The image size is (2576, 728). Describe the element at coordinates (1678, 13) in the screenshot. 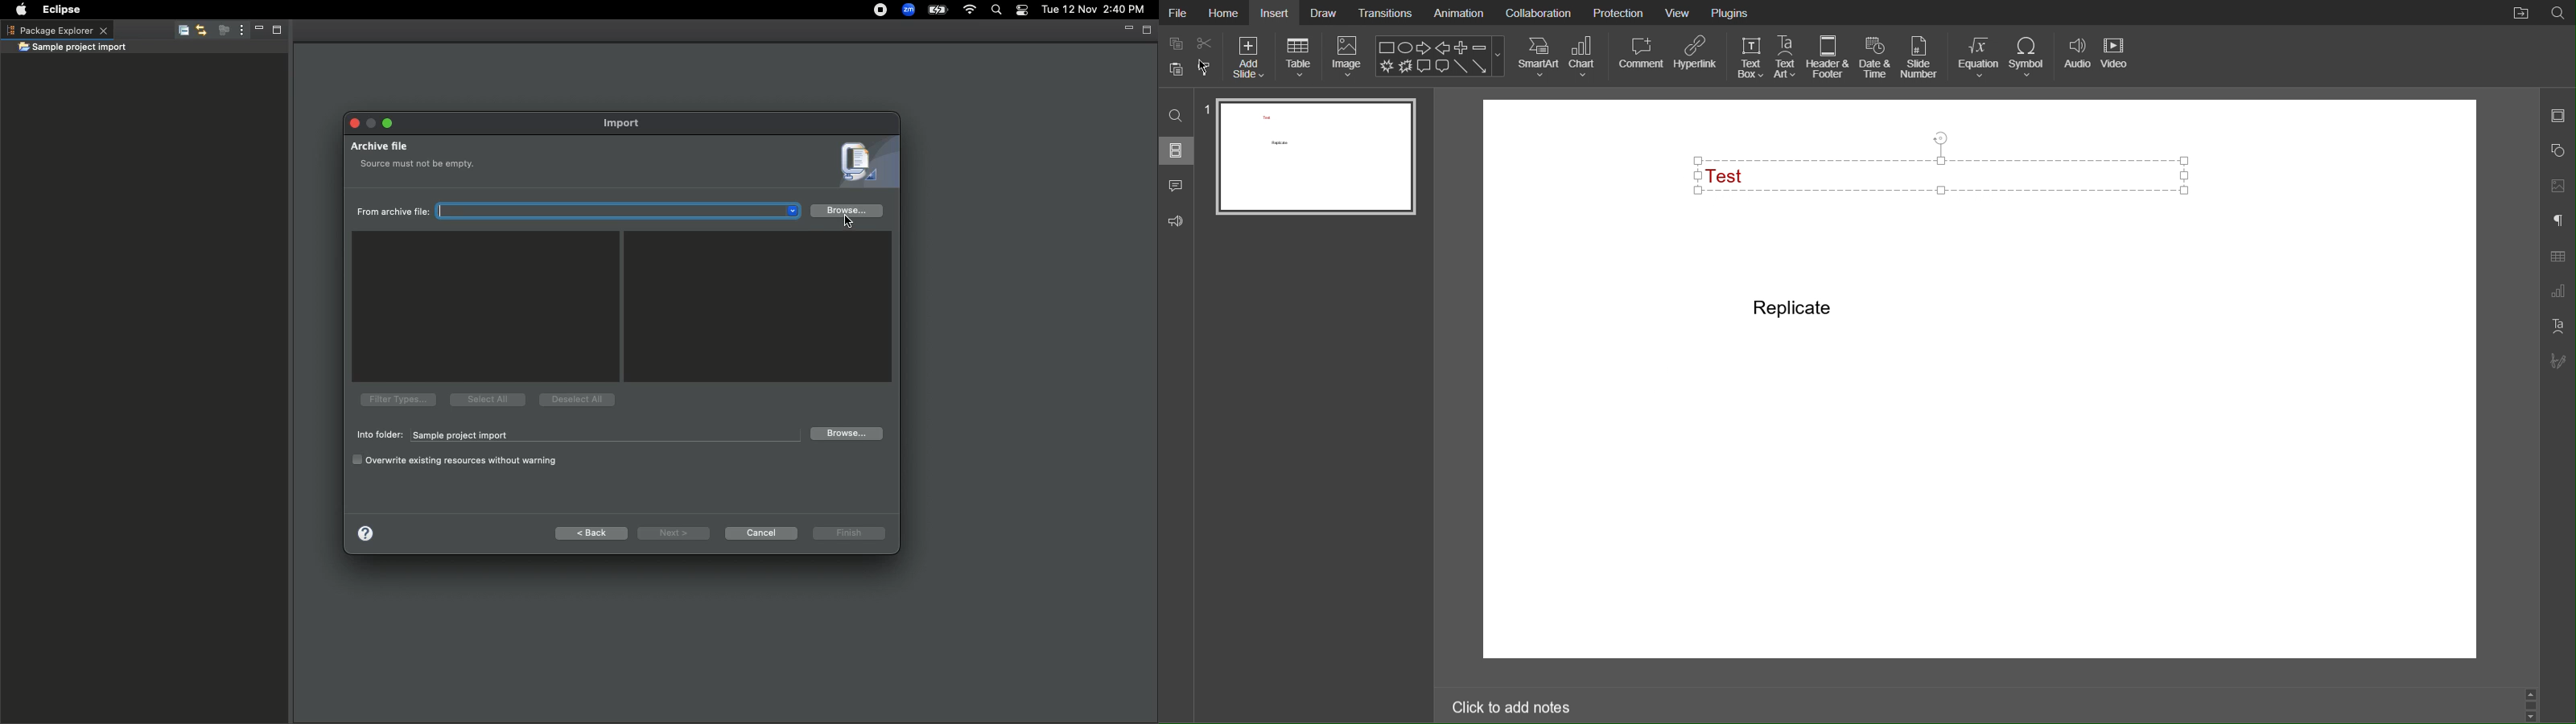

I see `View` at that location.